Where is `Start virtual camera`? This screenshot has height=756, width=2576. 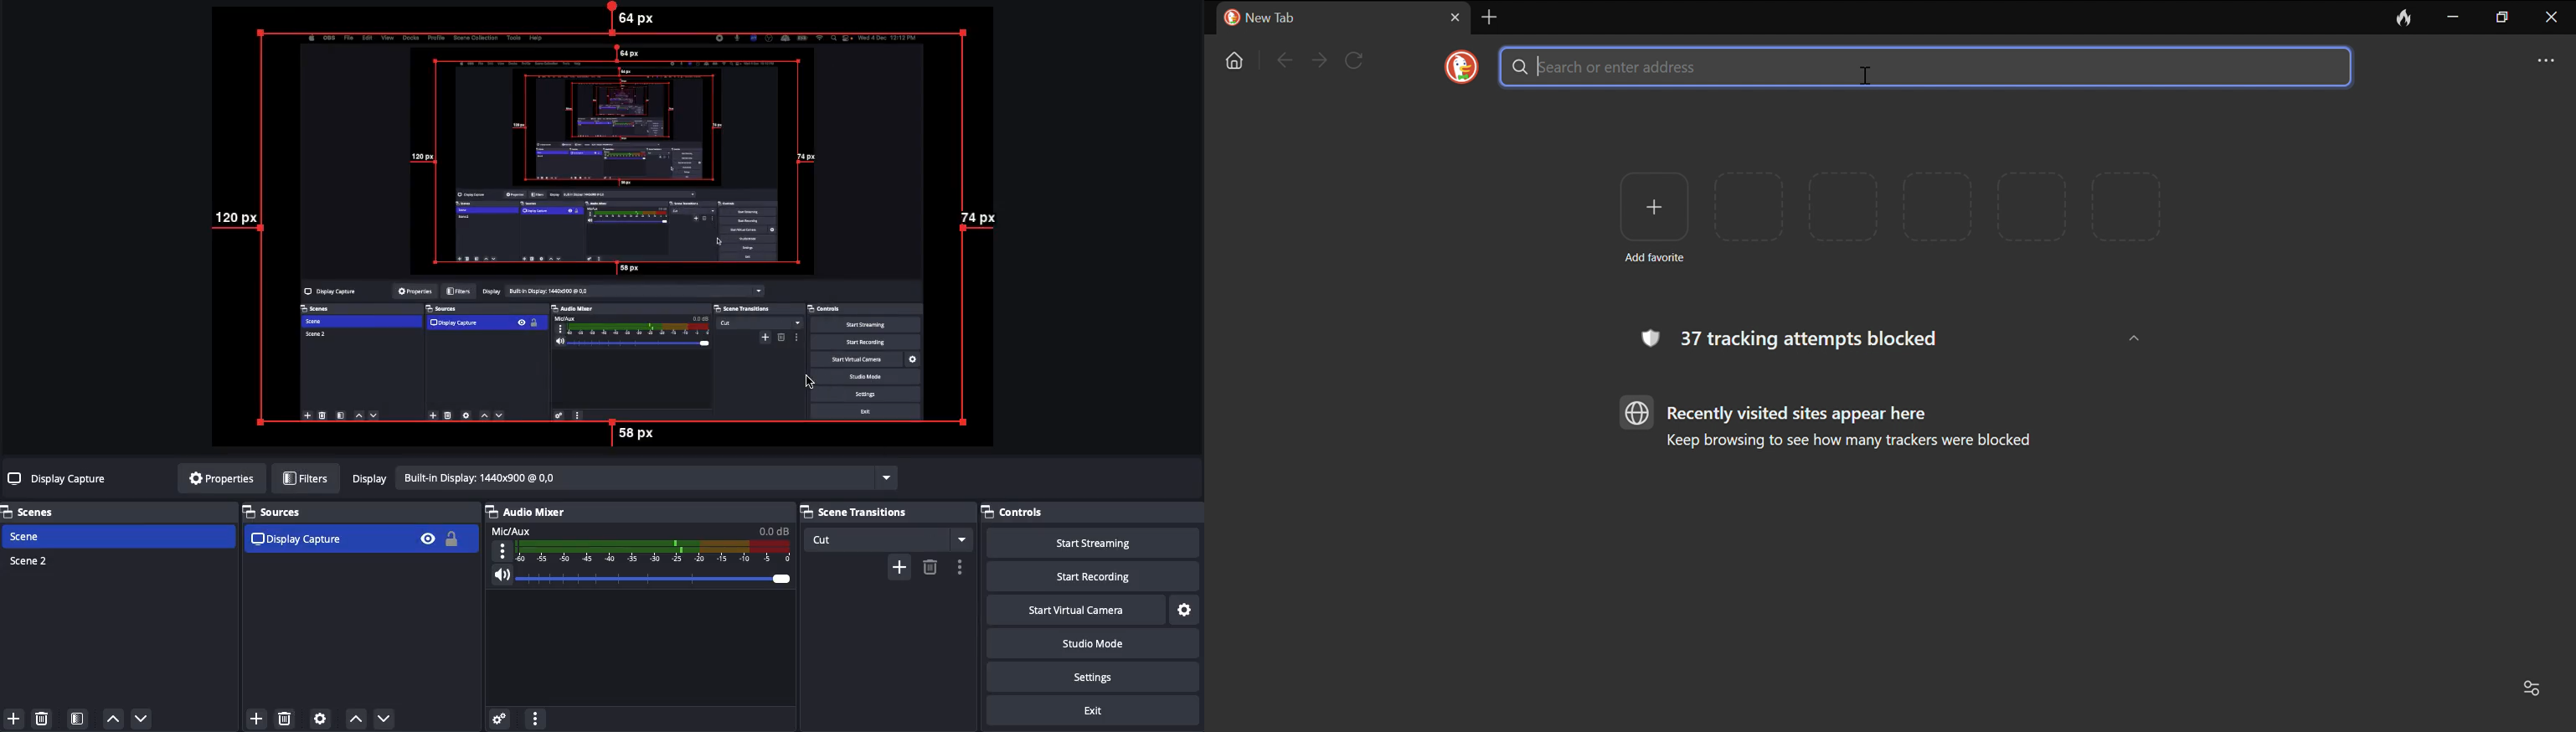 Start virtual camera is located at coordinates (1091, 609).